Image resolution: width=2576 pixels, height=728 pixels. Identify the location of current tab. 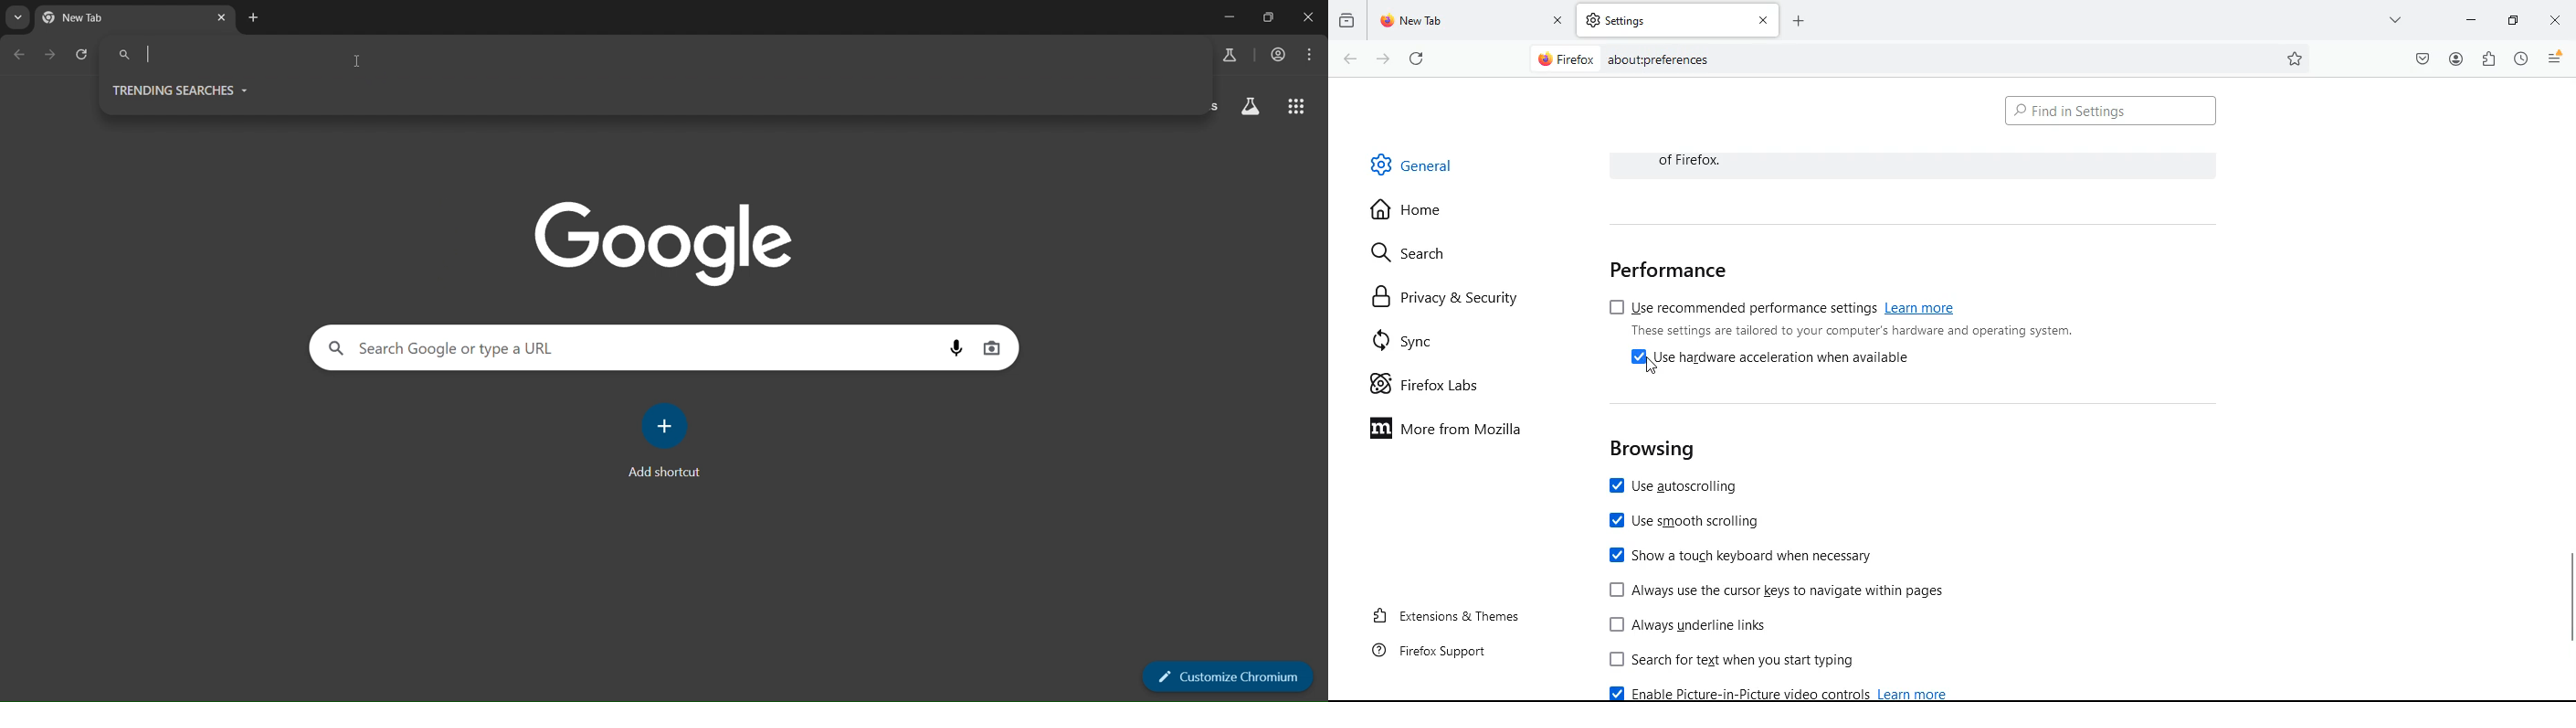
(98, 19).